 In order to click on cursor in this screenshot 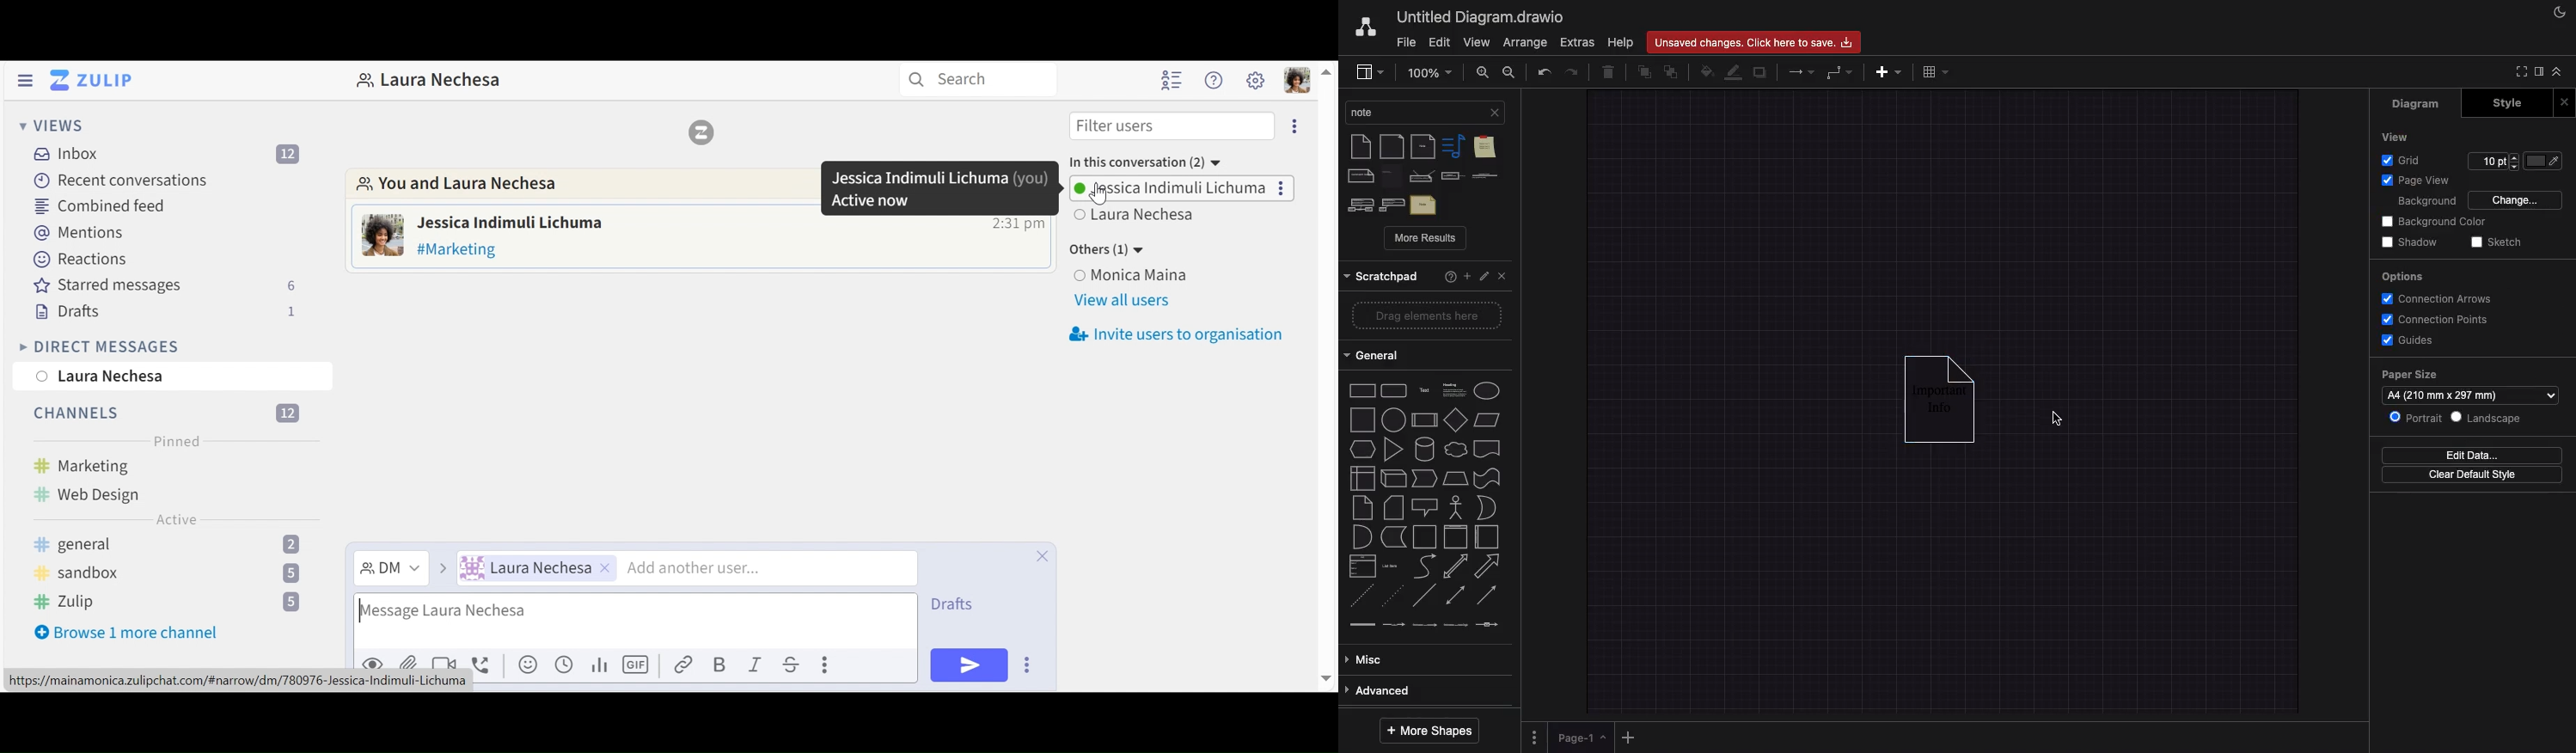, I will do `click(2057, 418)`.